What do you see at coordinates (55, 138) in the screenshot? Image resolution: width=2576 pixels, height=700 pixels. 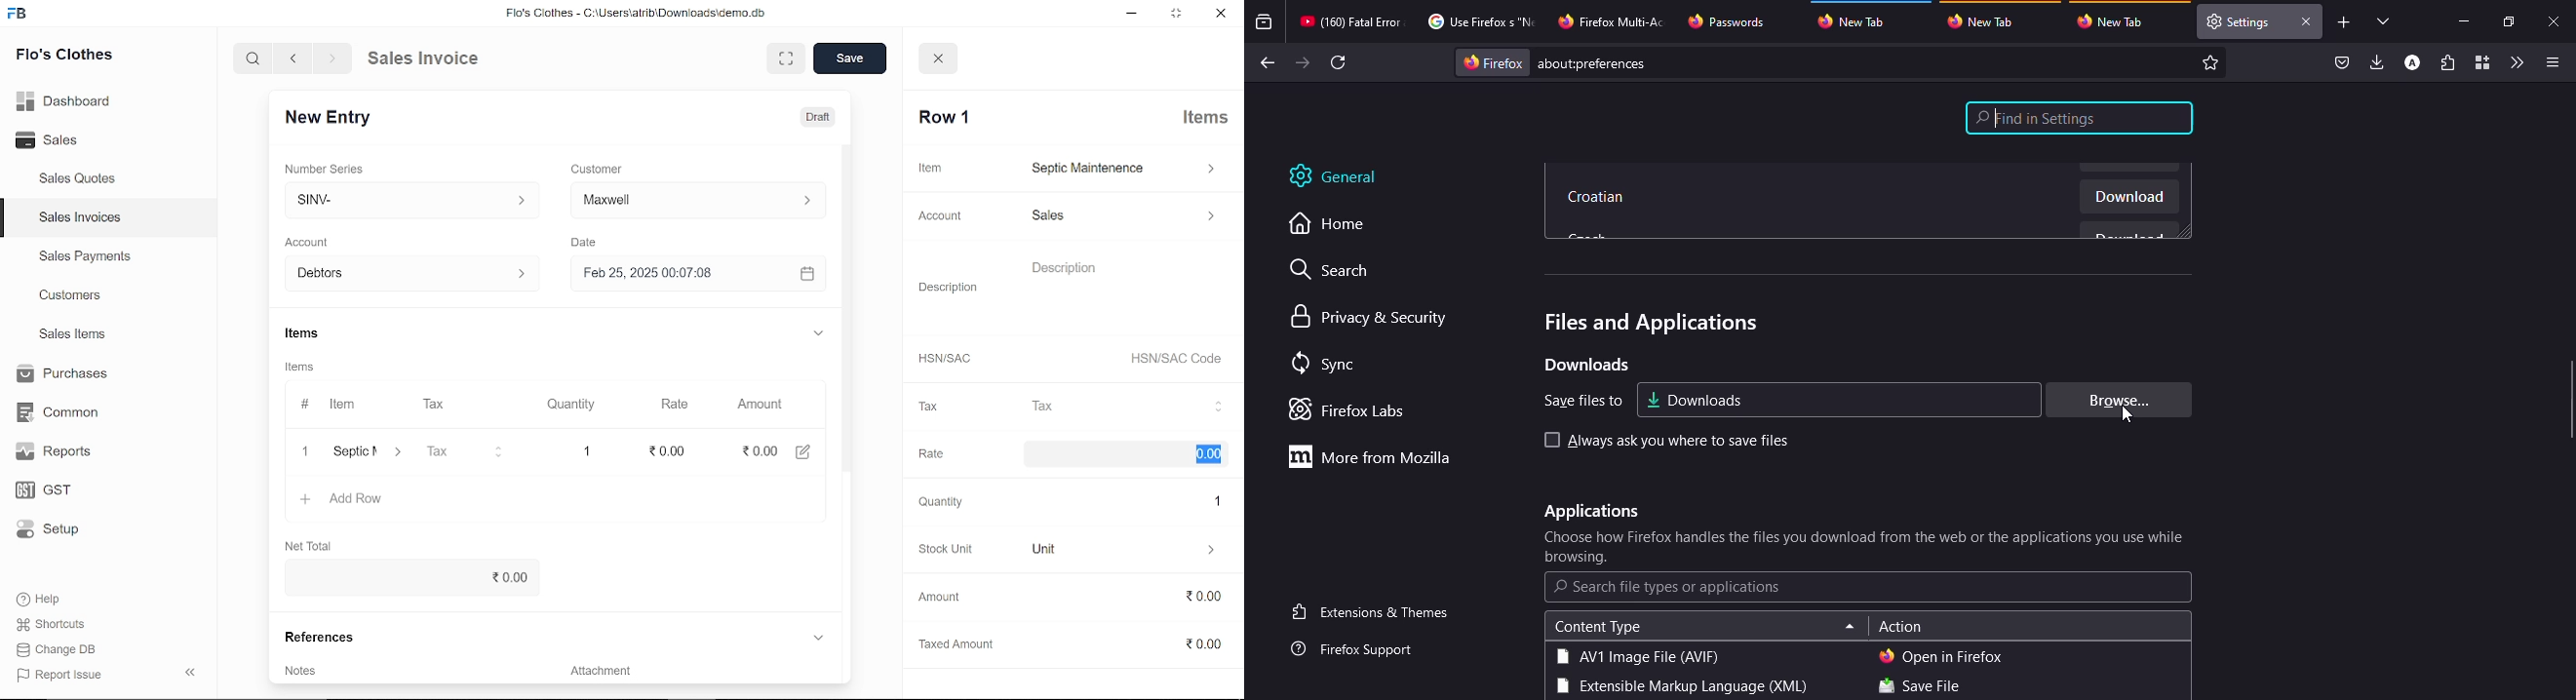 I see `Sales` at bounding box center [55, 138].